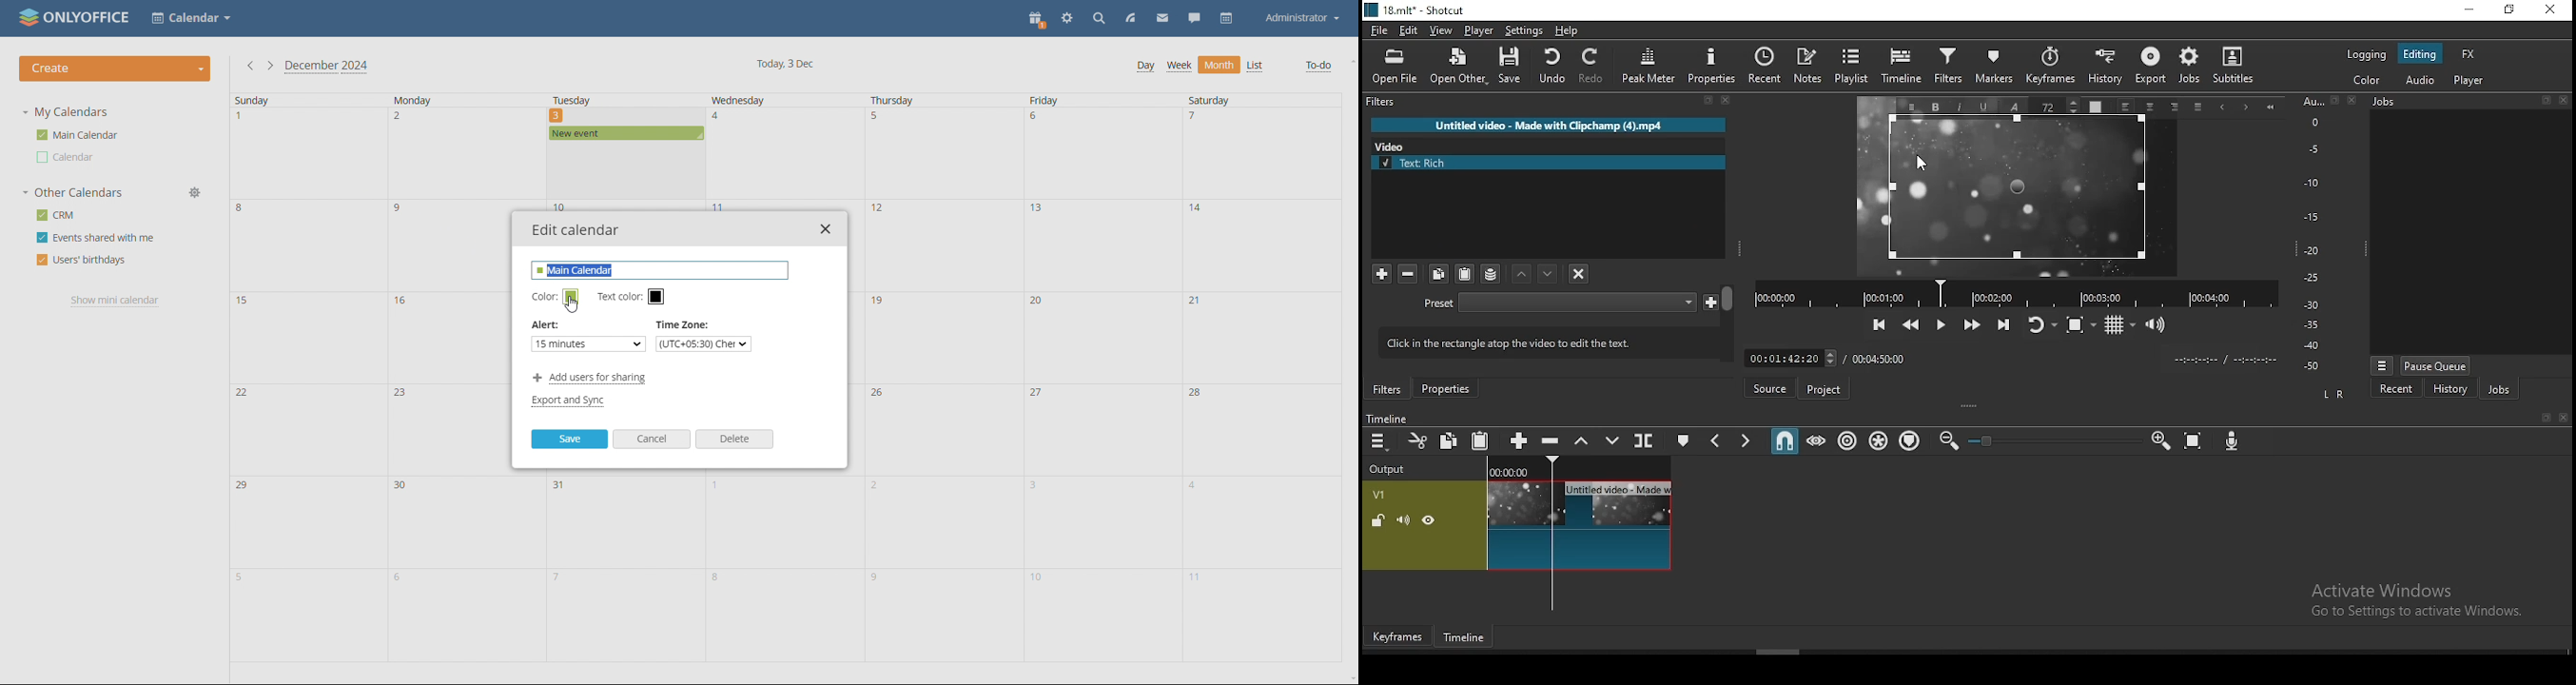 This screenshot has width=2576, height=700. Describe the element at coordinates (2469, 53) in the screenshot. I see `fx` at that location.